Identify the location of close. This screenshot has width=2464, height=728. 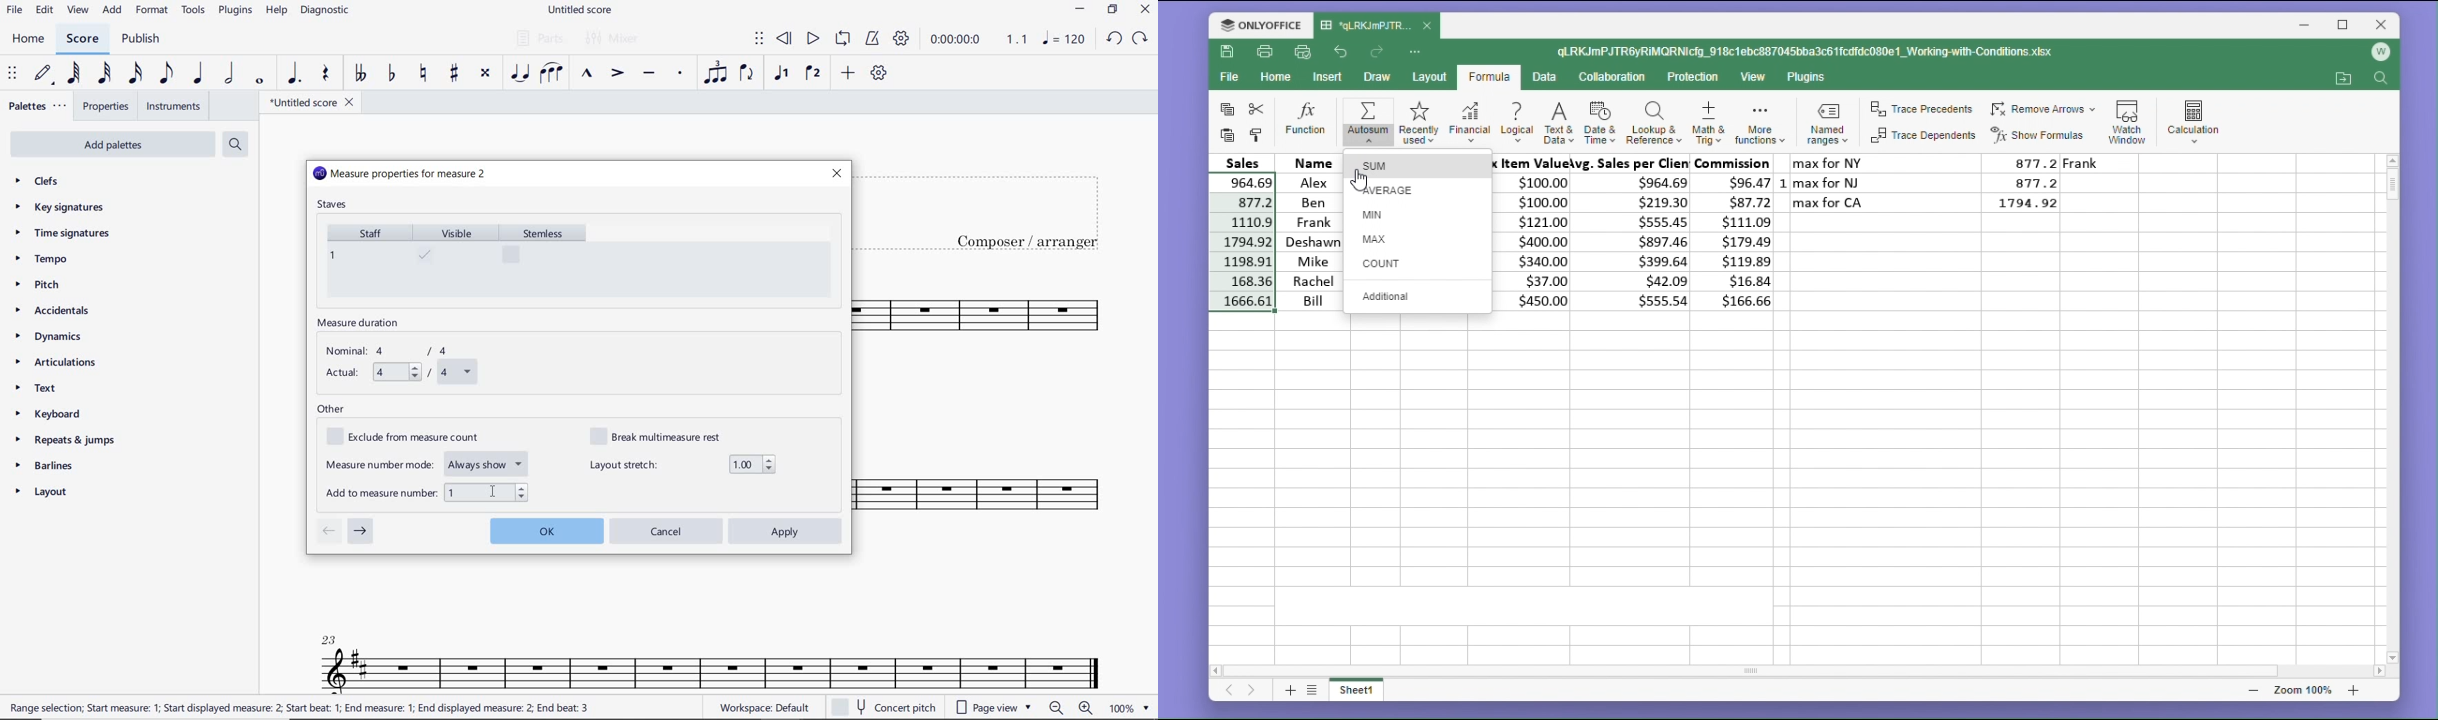
(2382, 24).